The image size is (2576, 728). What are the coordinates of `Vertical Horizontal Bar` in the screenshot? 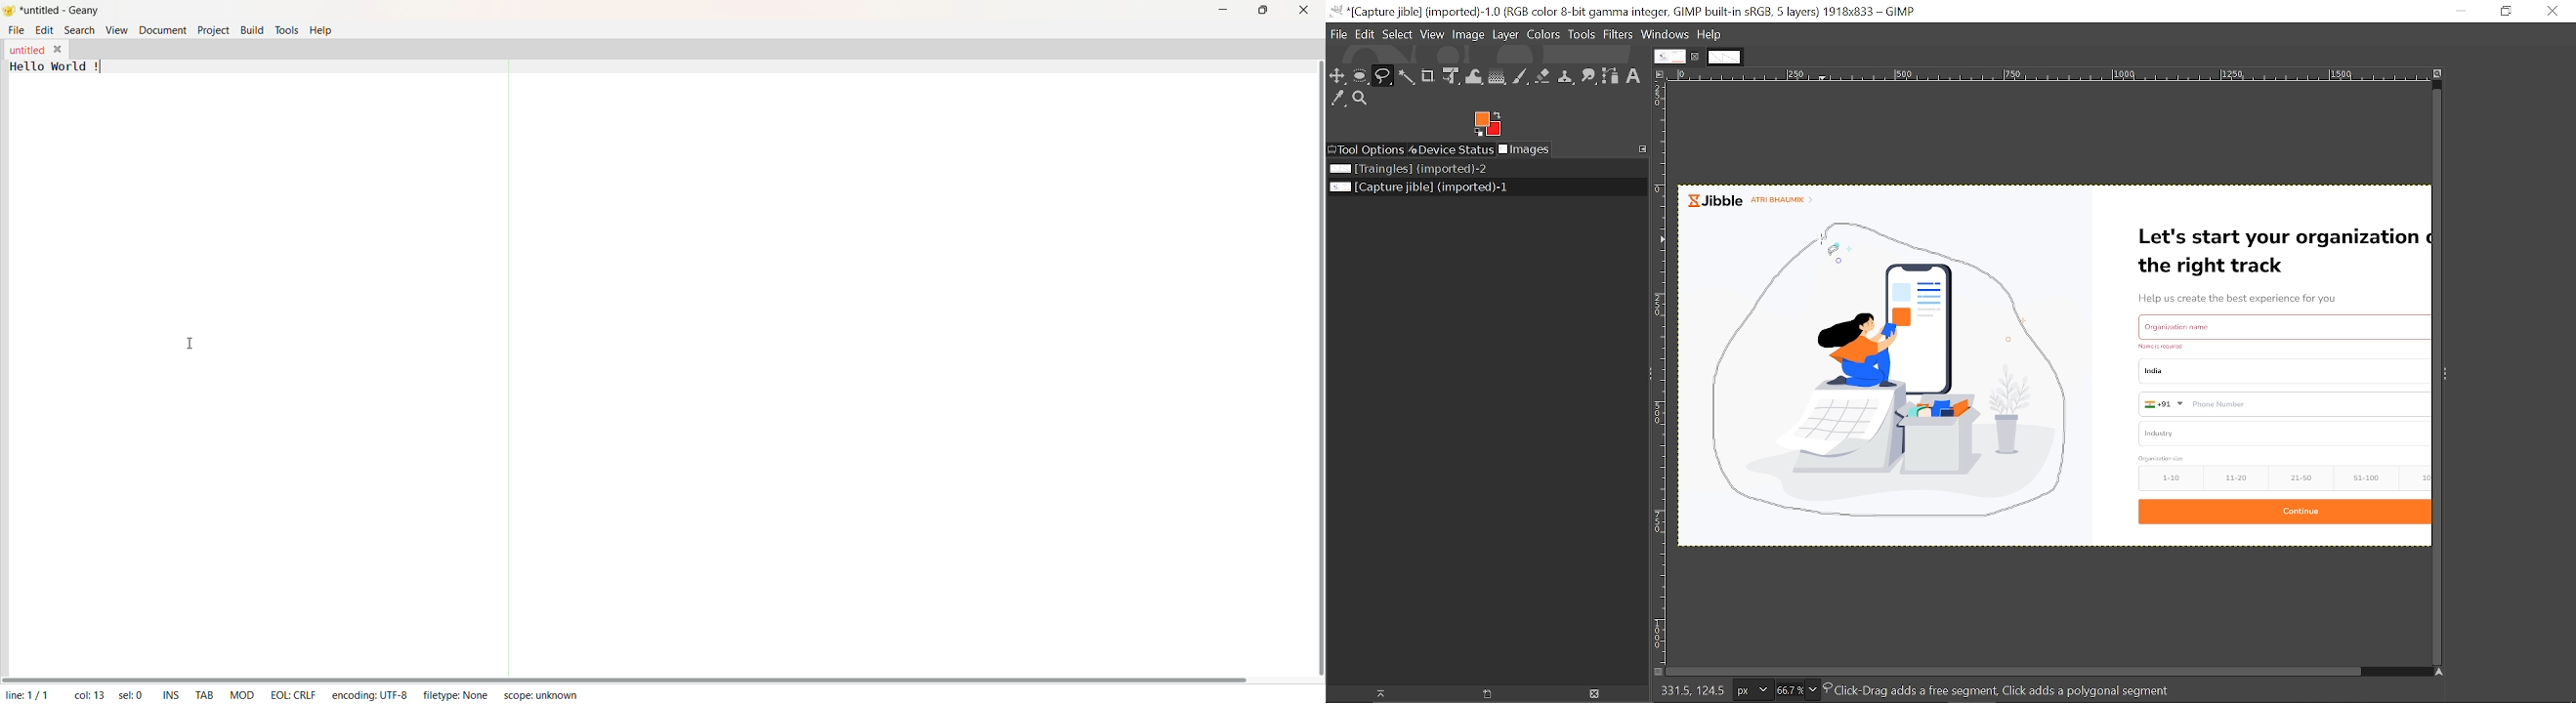 It's located at (1309, 360).